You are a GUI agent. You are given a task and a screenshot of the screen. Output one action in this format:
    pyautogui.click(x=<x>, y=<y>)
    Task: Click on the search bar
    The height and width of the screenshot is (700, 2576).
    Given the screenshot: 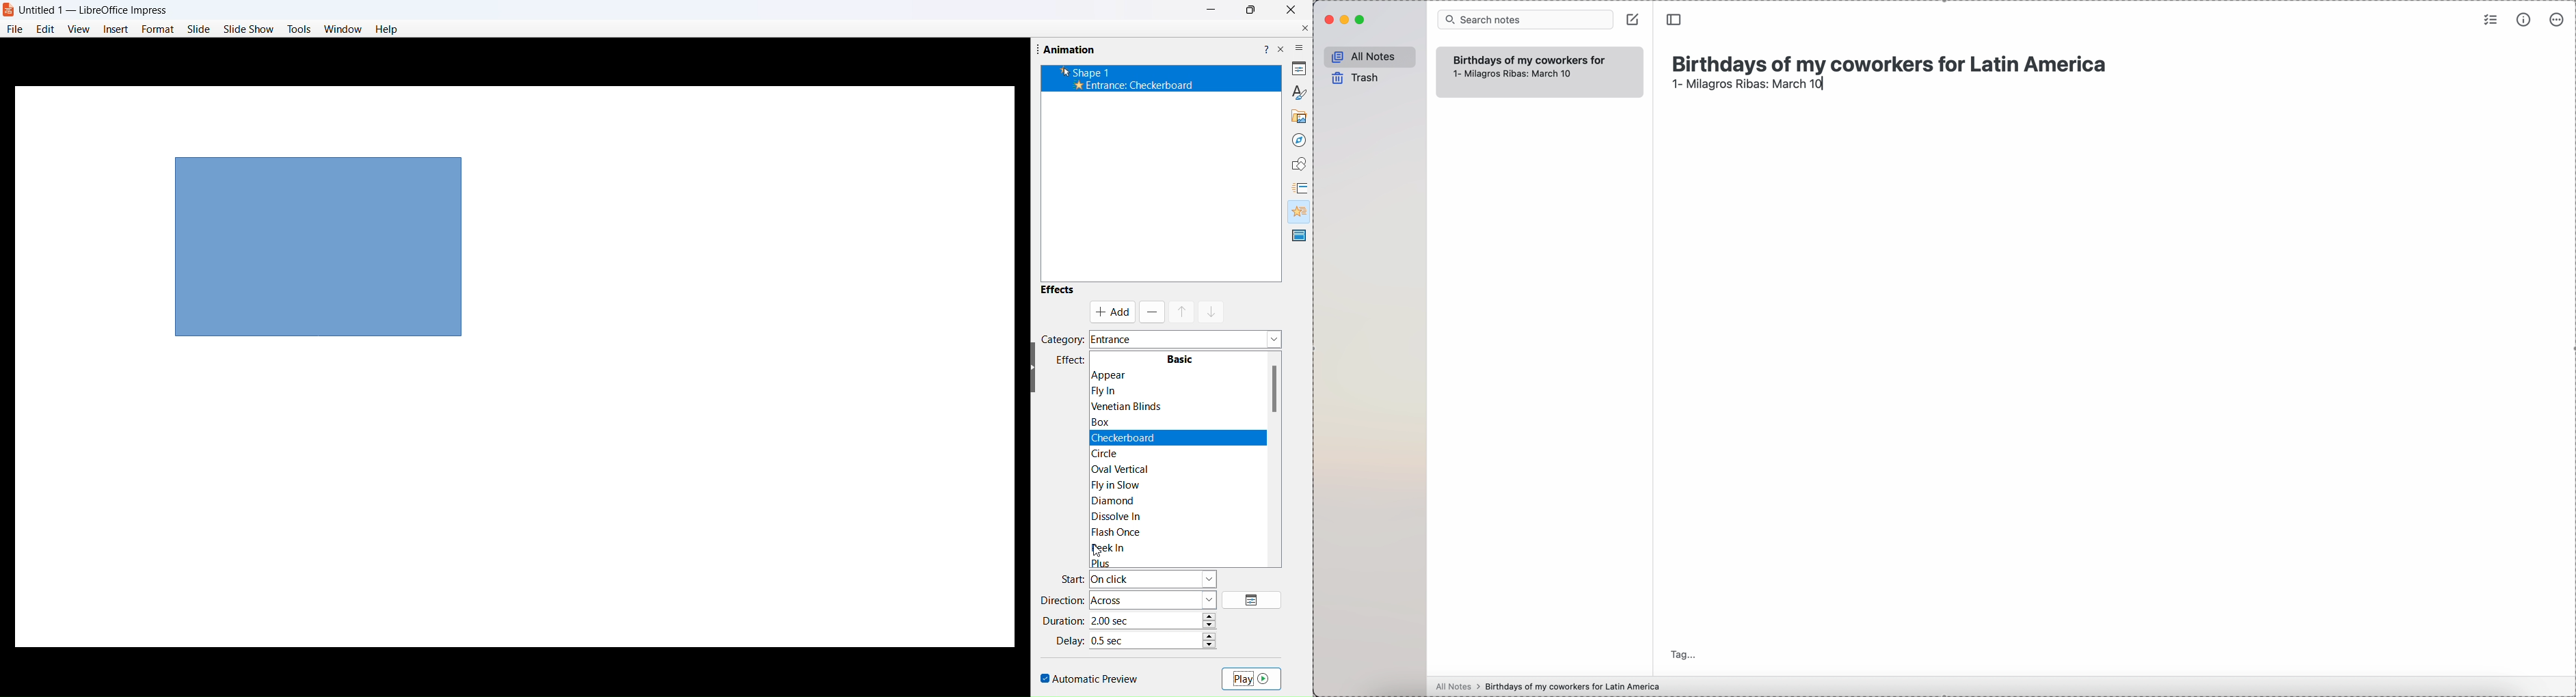 What is the action you would take?
    pyautogui.click(x=1524, y=18)
    